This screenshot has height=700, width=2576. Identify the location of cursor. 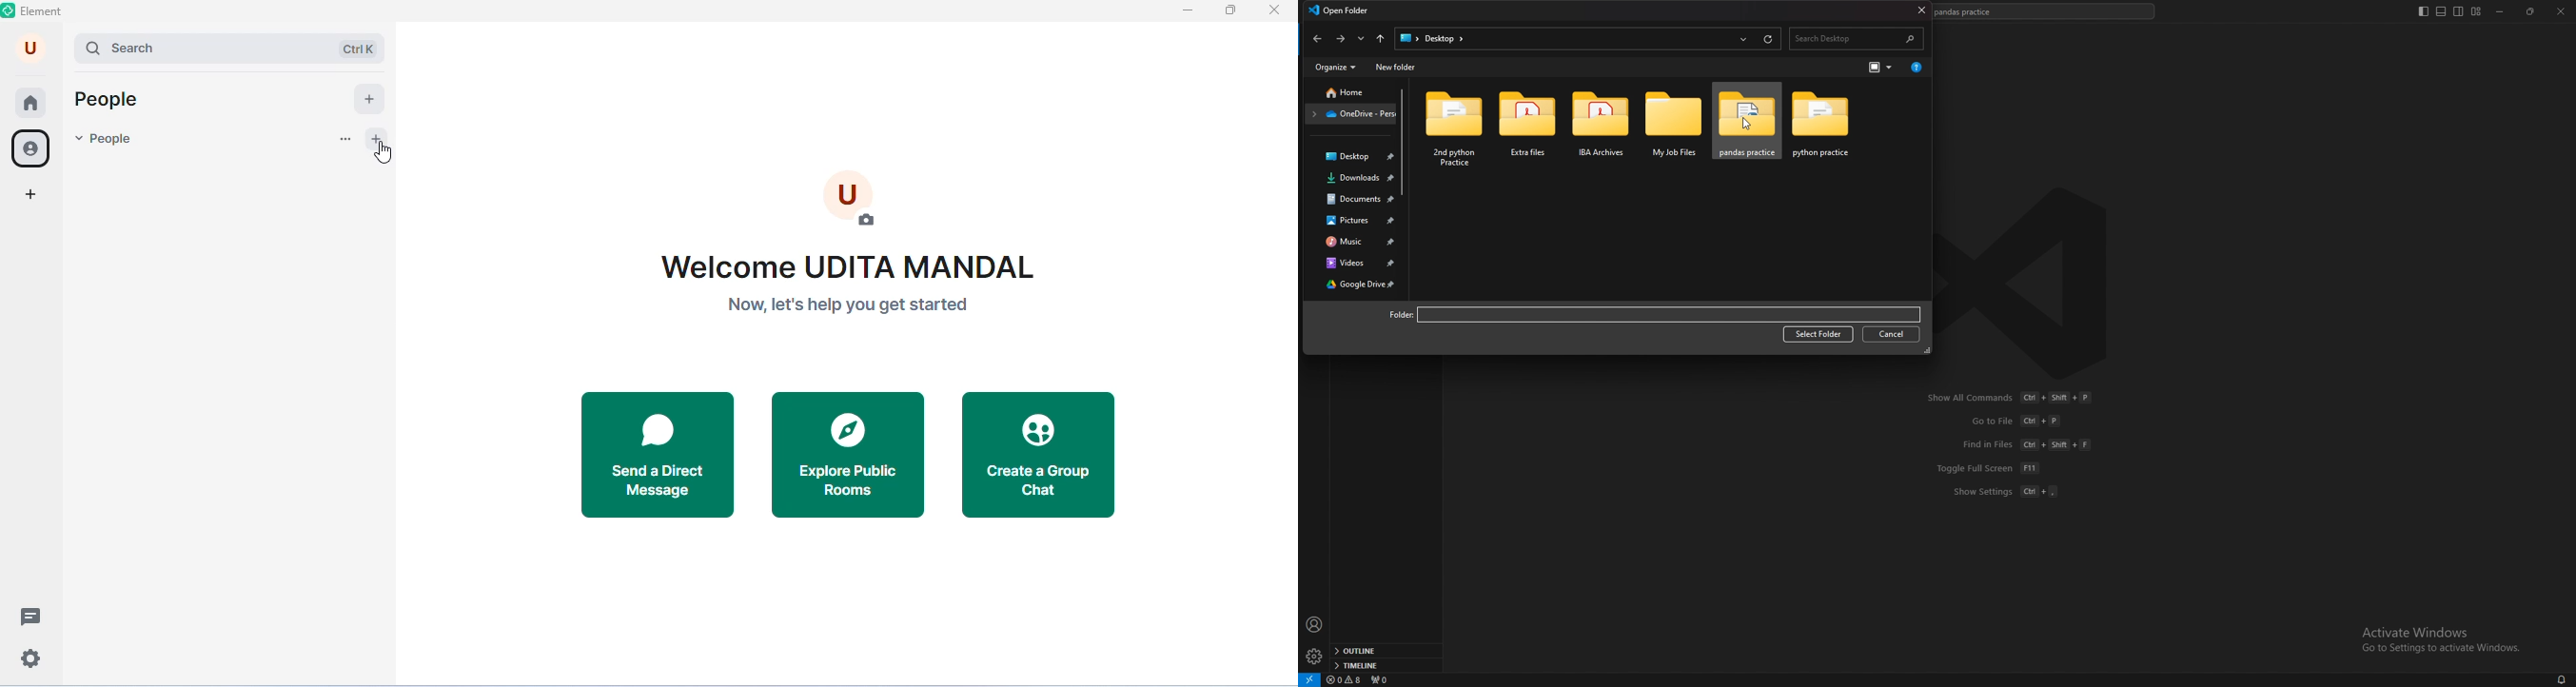
(1745, 122).